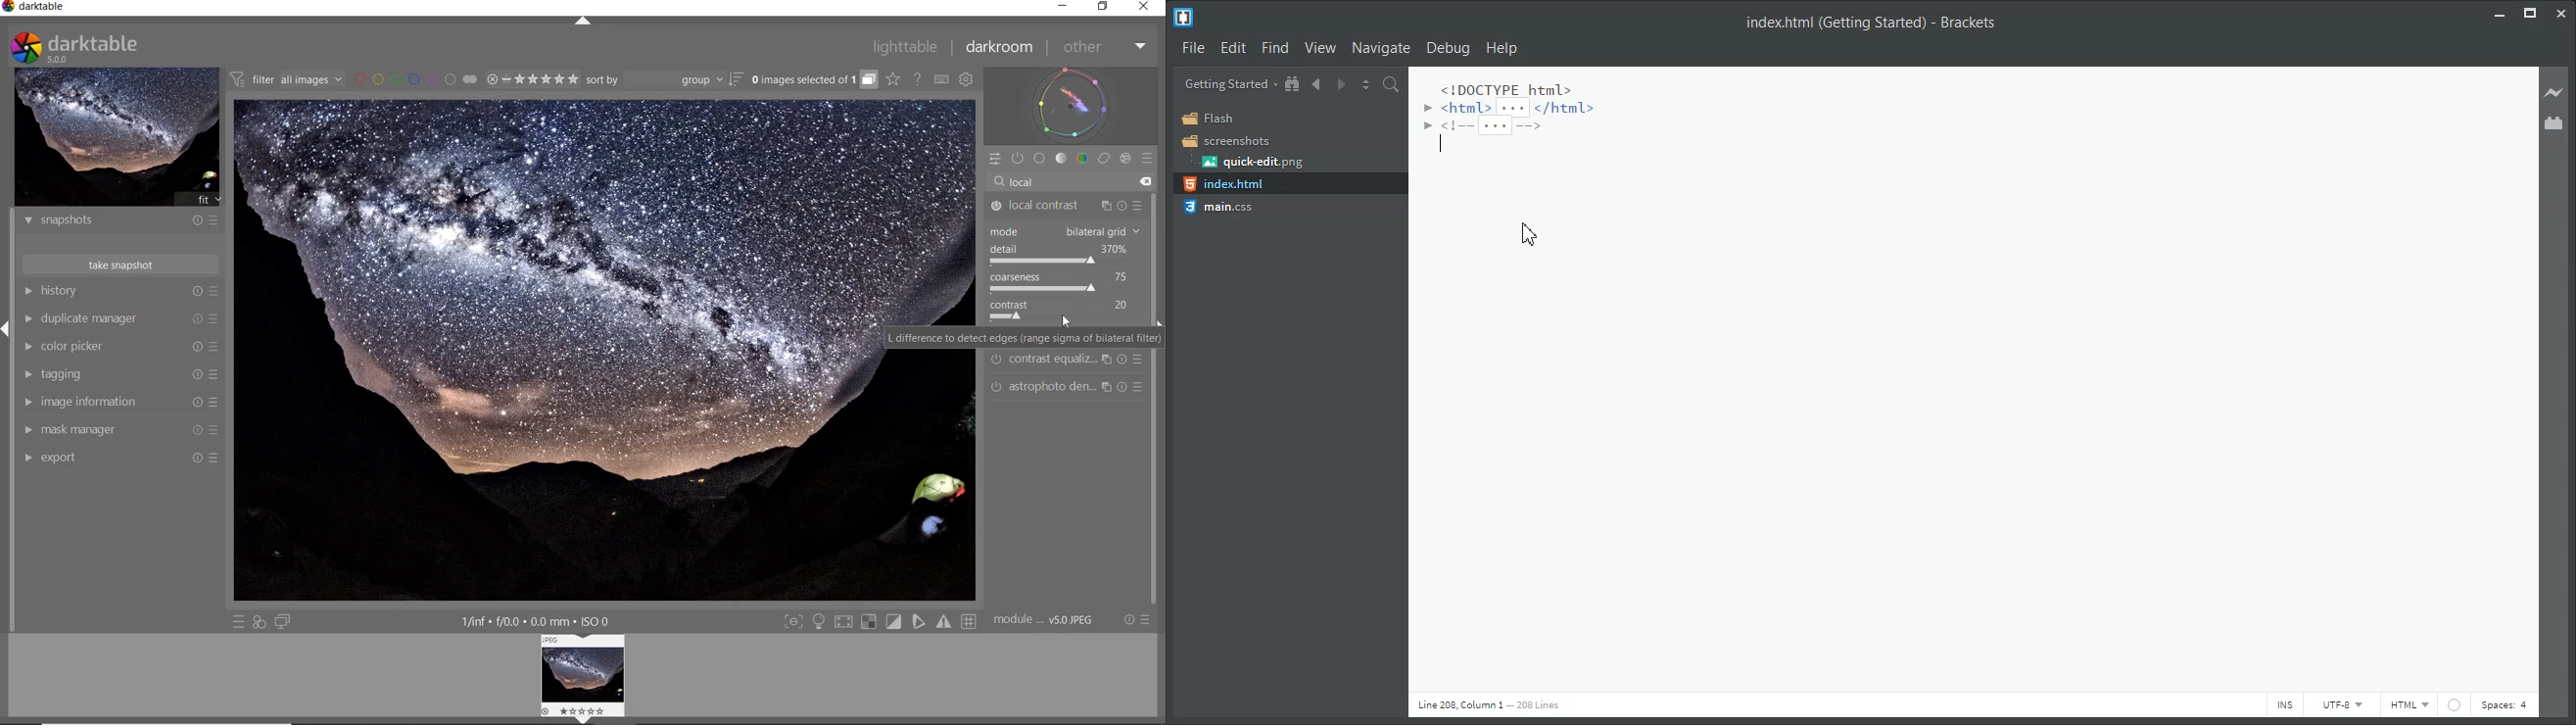 The image size is (2576, 728). What do you see at coordinates (1052, 387) in the screenshot?
I see `Astrophoto denoise` at bounding box center [1052, 387].